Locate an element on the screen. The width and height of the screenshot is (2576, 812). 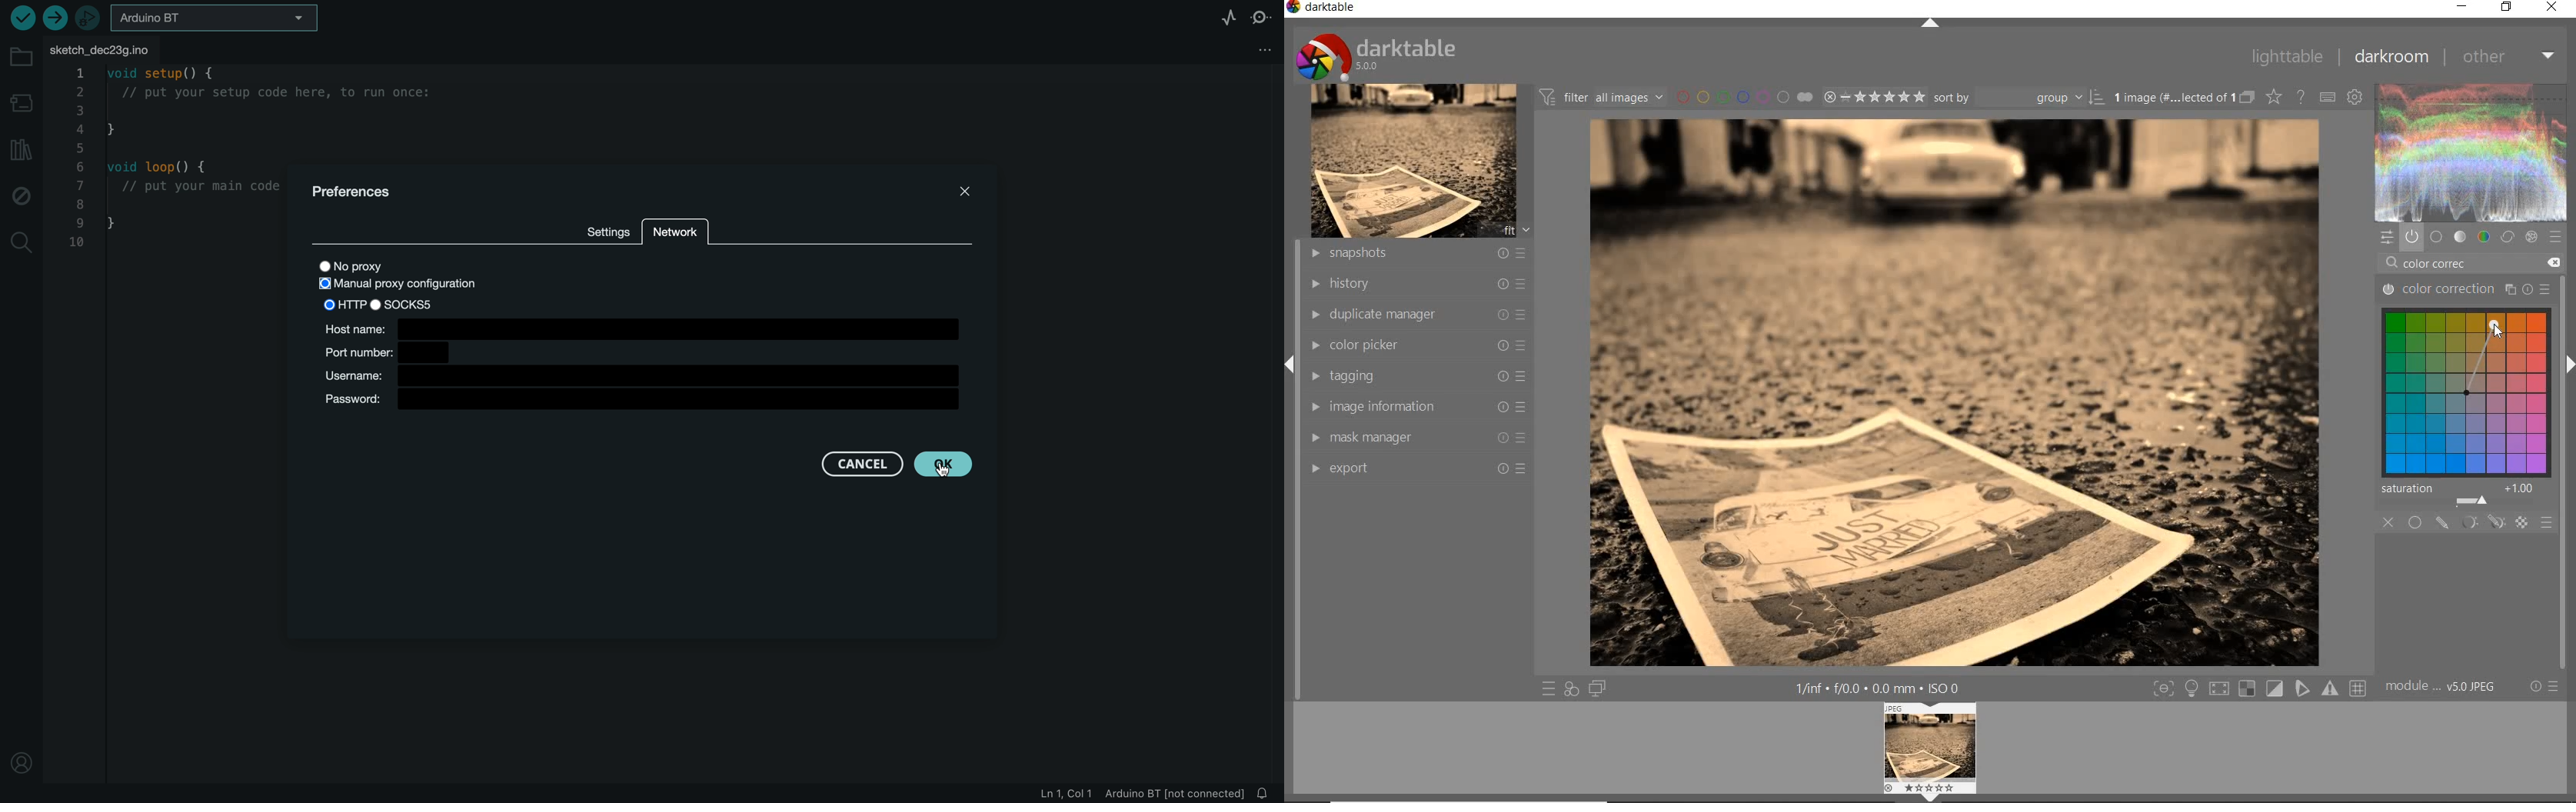
cursor position is located at coordinates (2497, 329).